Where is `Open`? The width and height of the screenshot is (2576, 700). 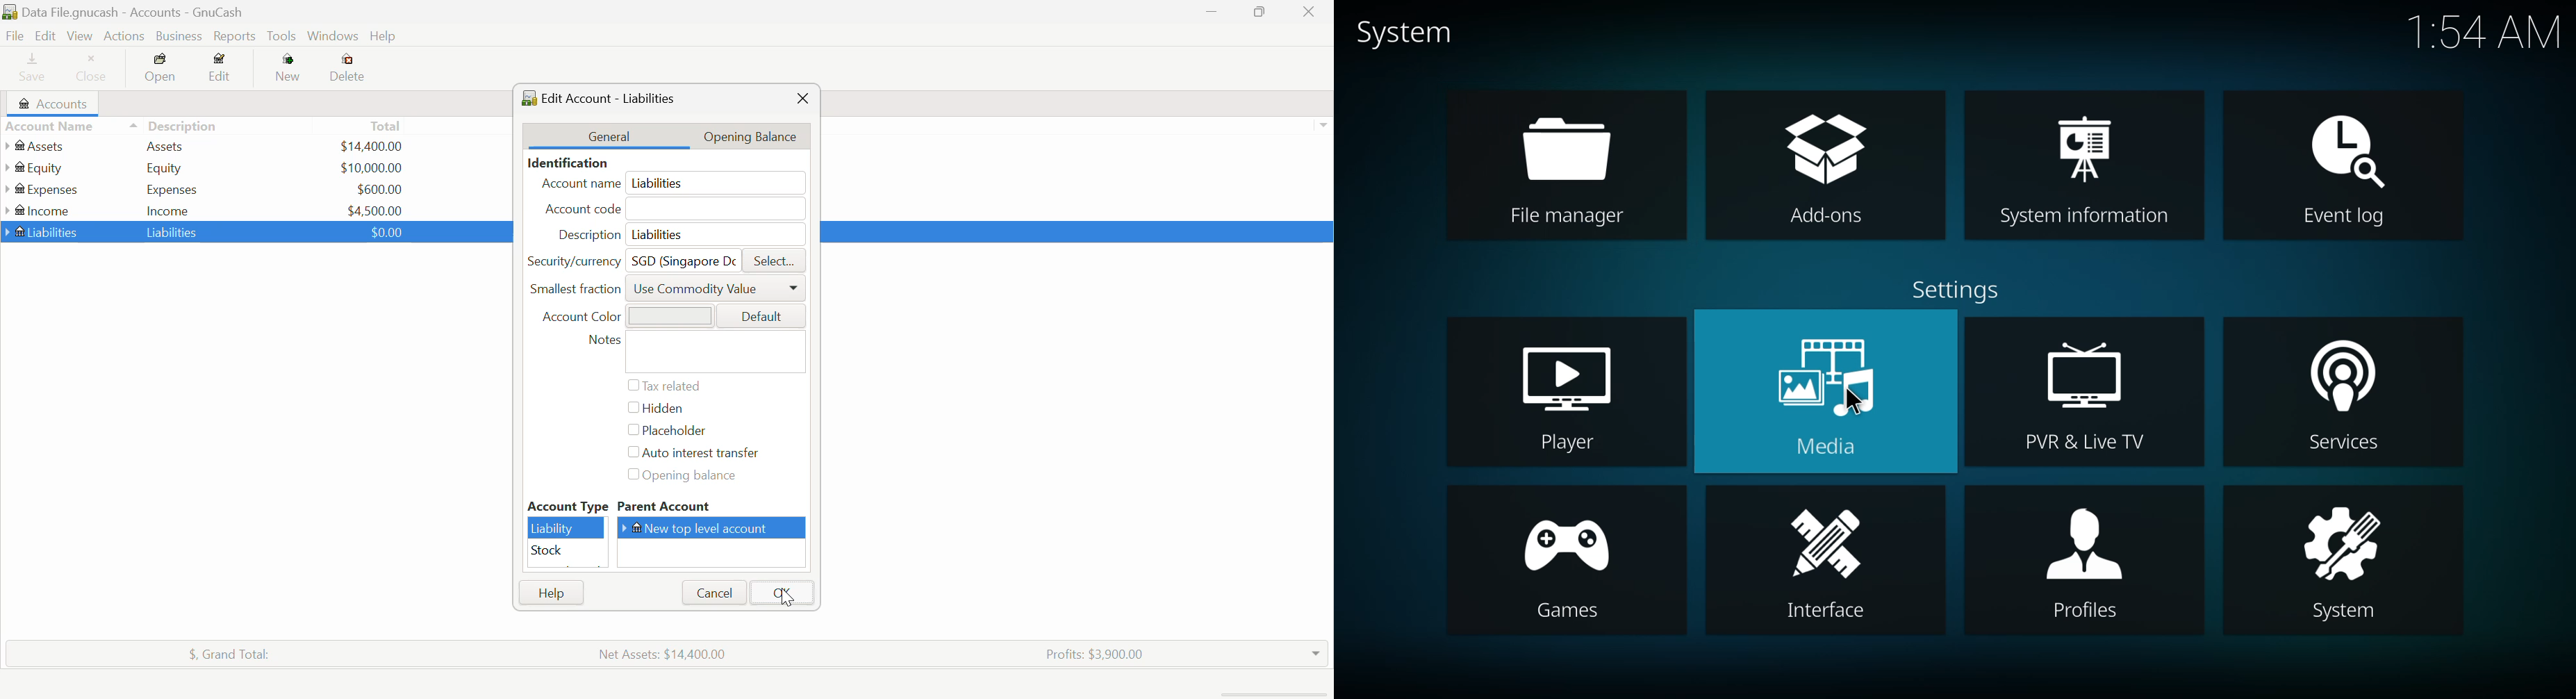
Open is located at coordinates (162, 70).